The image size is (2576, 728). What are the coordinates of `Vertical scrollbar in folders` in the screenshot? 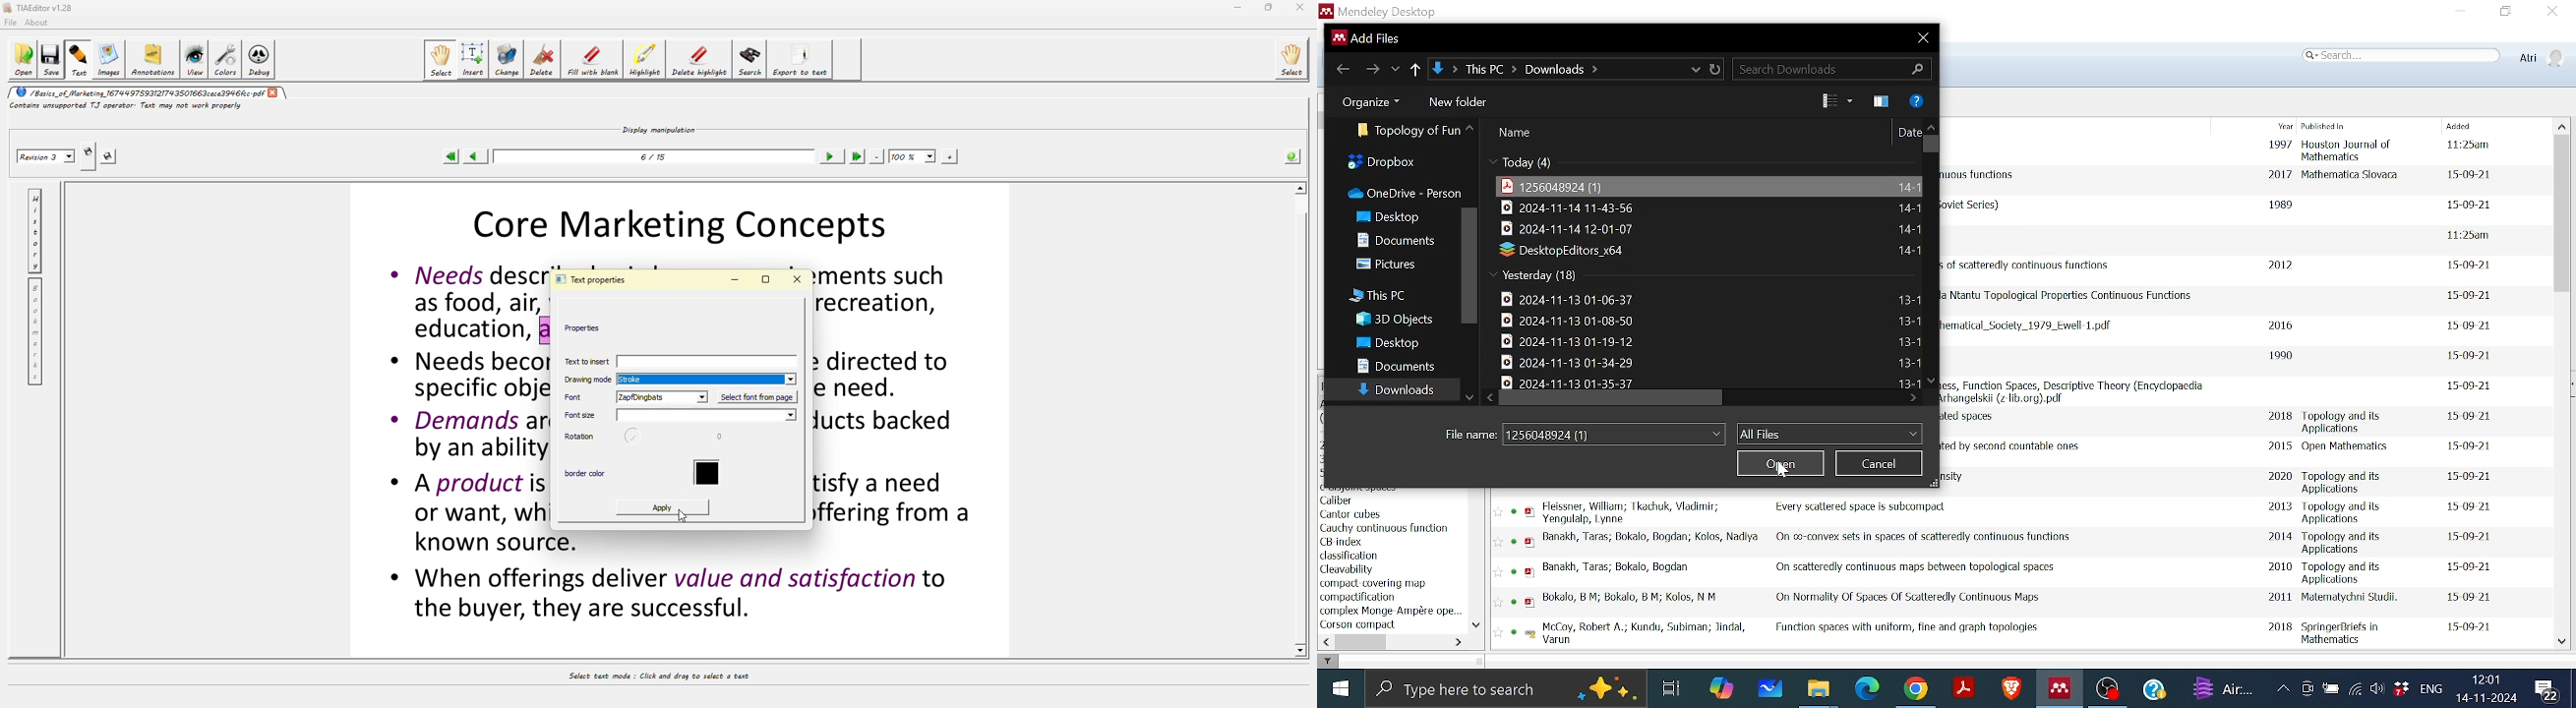 It's located at (1472, 267).